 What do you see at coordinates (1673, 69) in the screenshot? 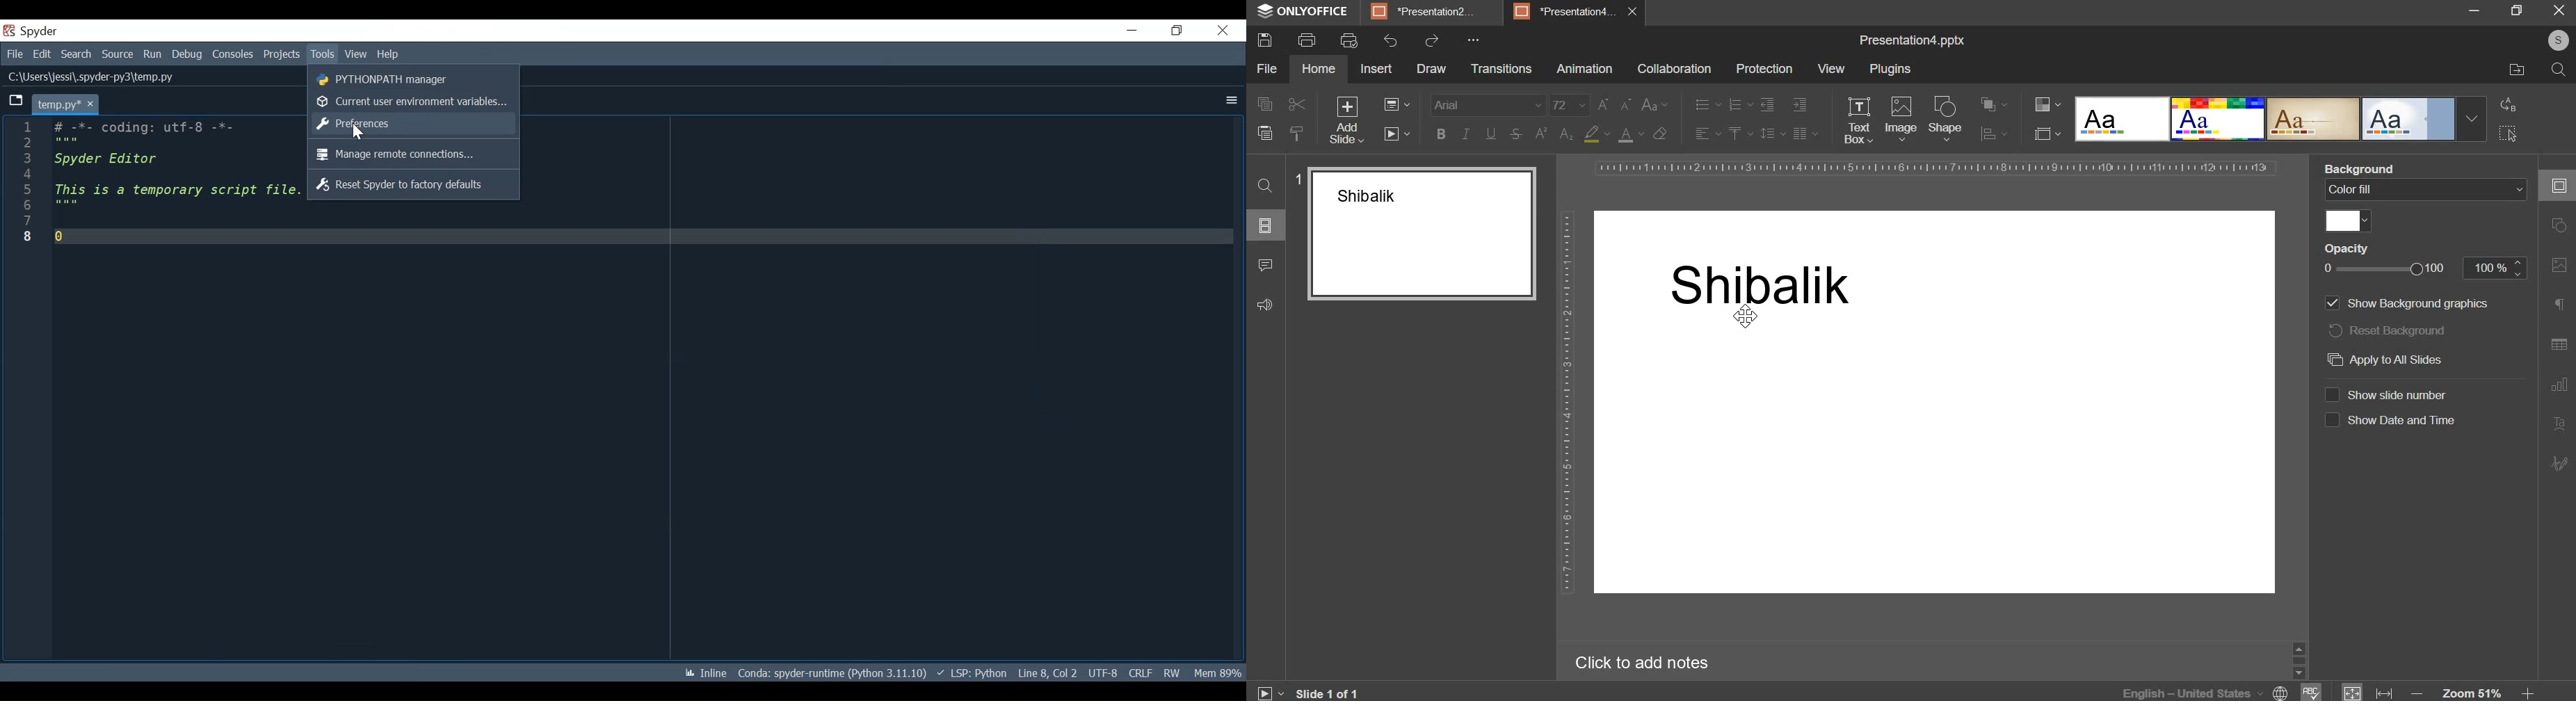
I see `collaboration` at bounding box center [1673, 69].